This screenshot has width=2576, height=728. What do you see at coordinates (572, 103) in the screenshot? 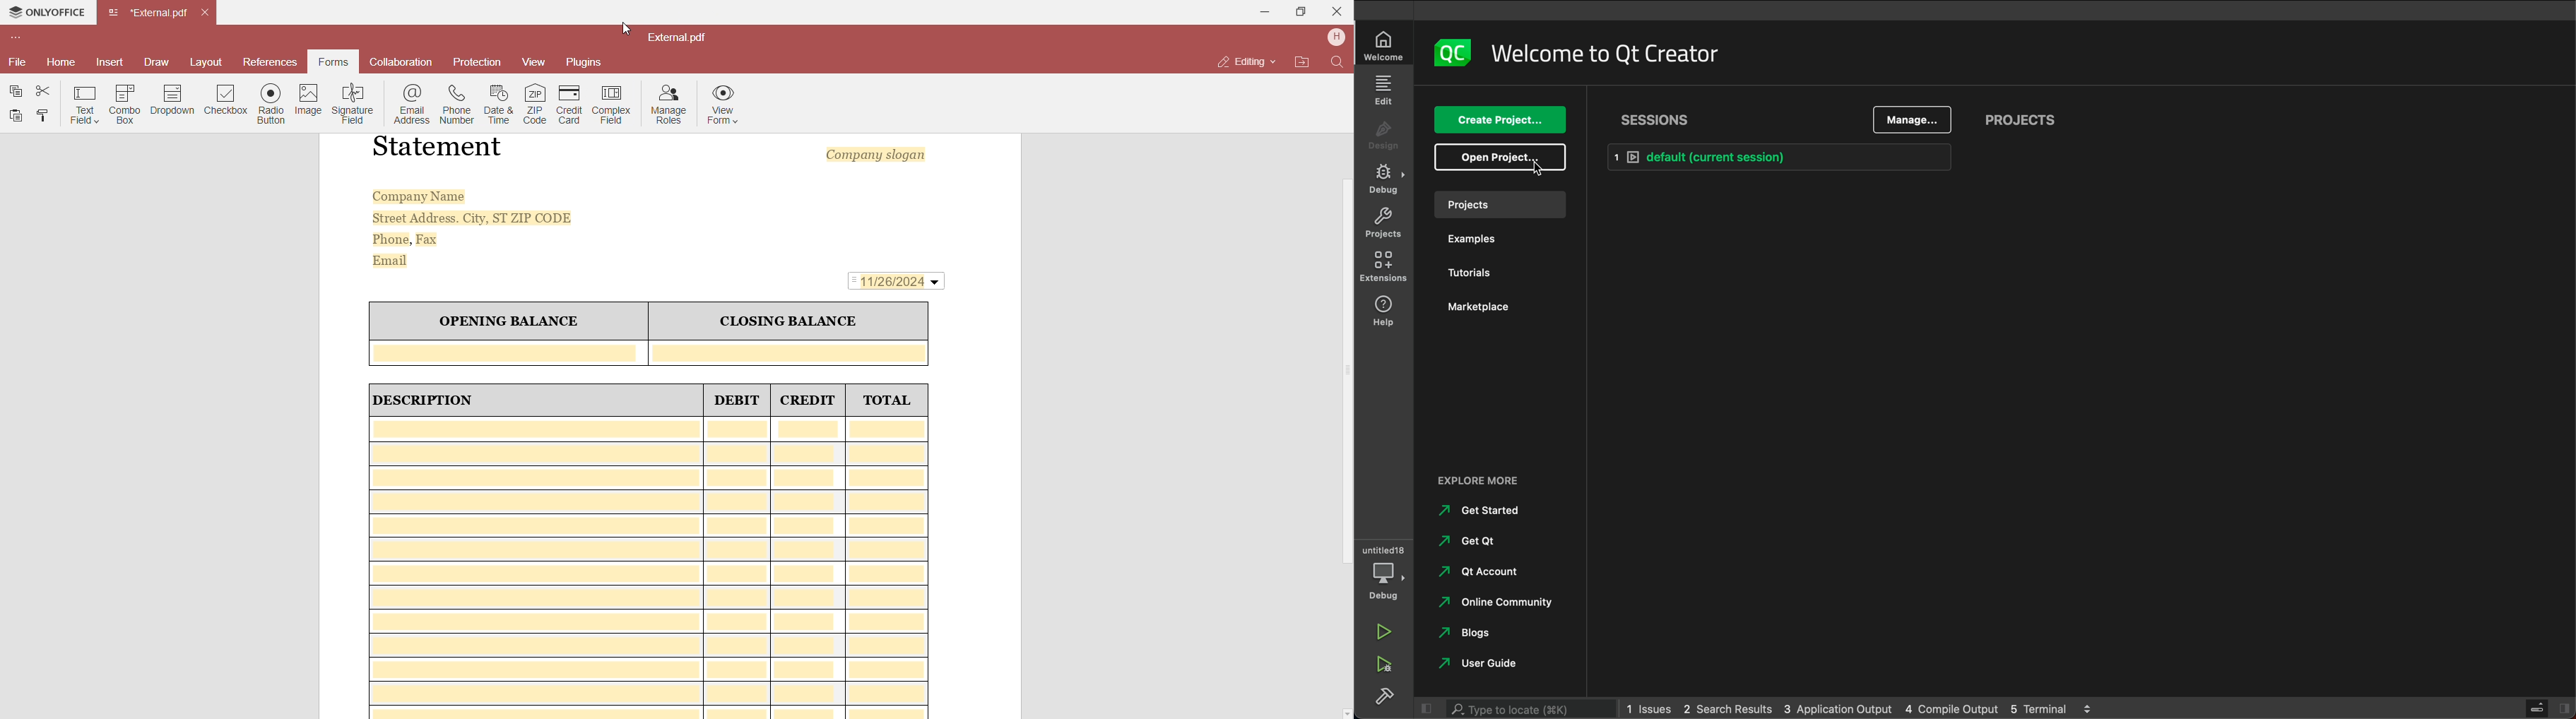
I see `Credit` at bounding box center [572, 103].